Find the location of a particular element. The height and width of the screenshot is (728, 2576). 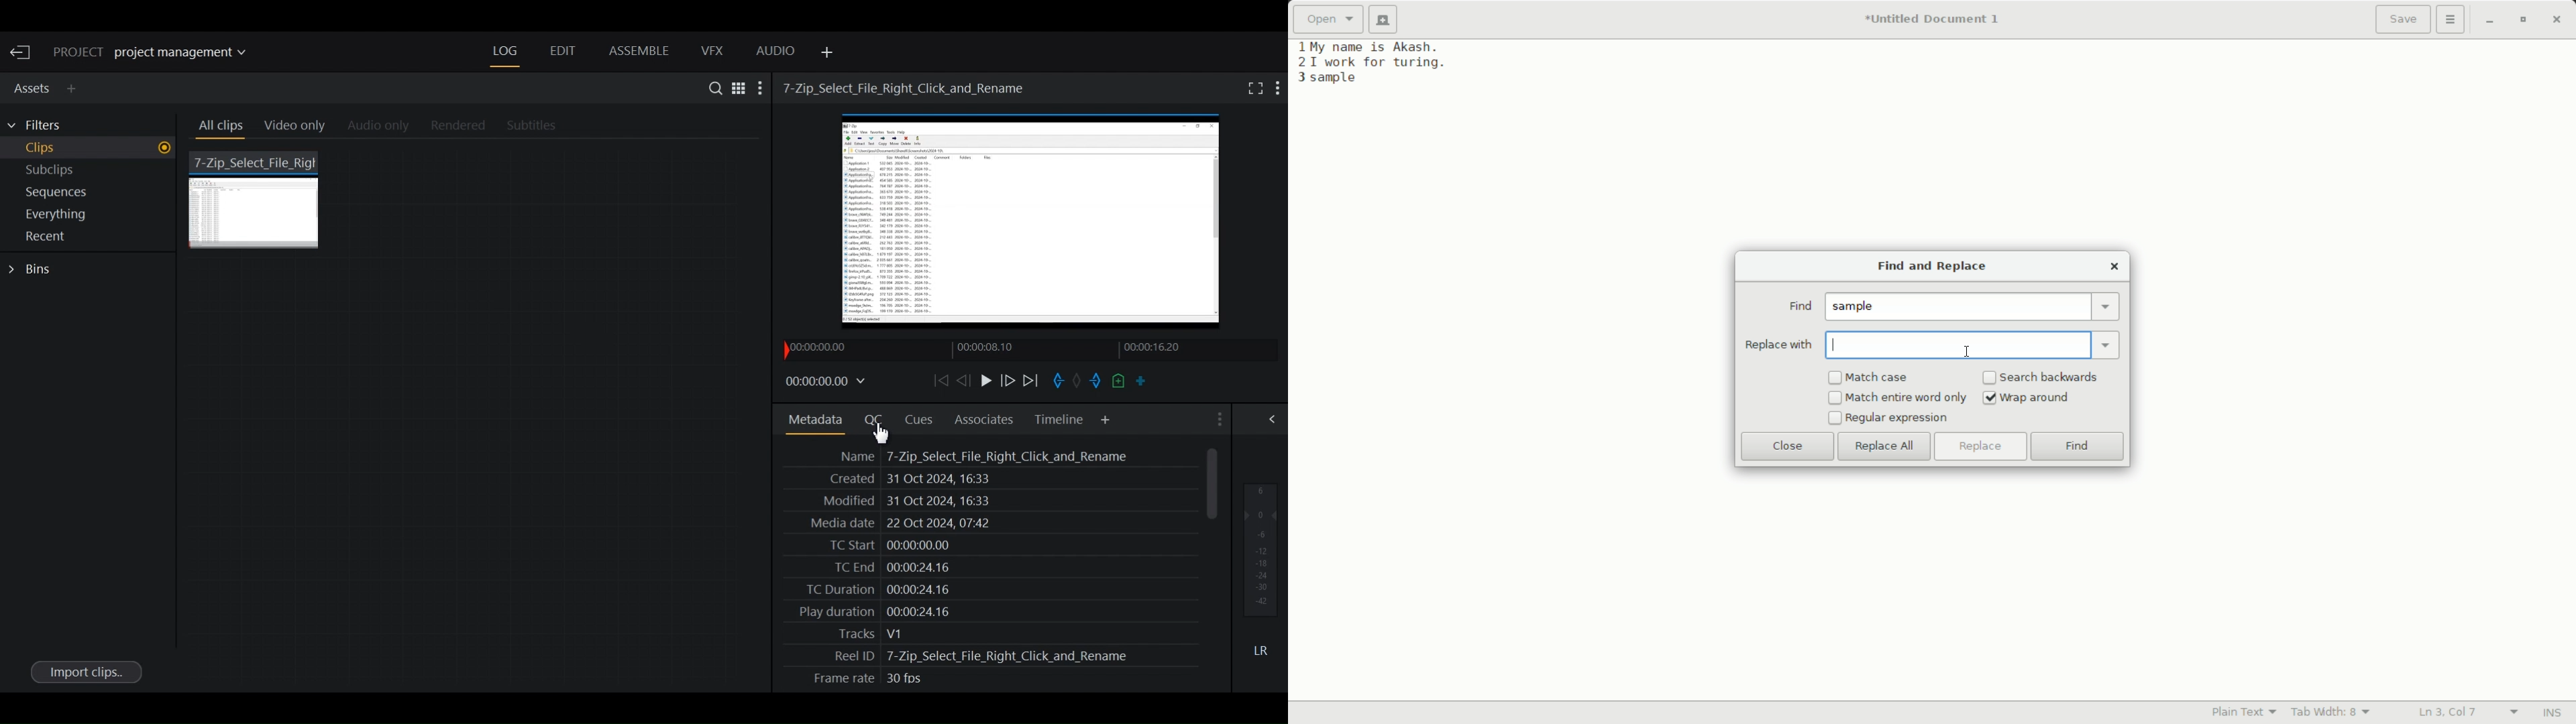

Timeline is located at coordinates (1000, 349).